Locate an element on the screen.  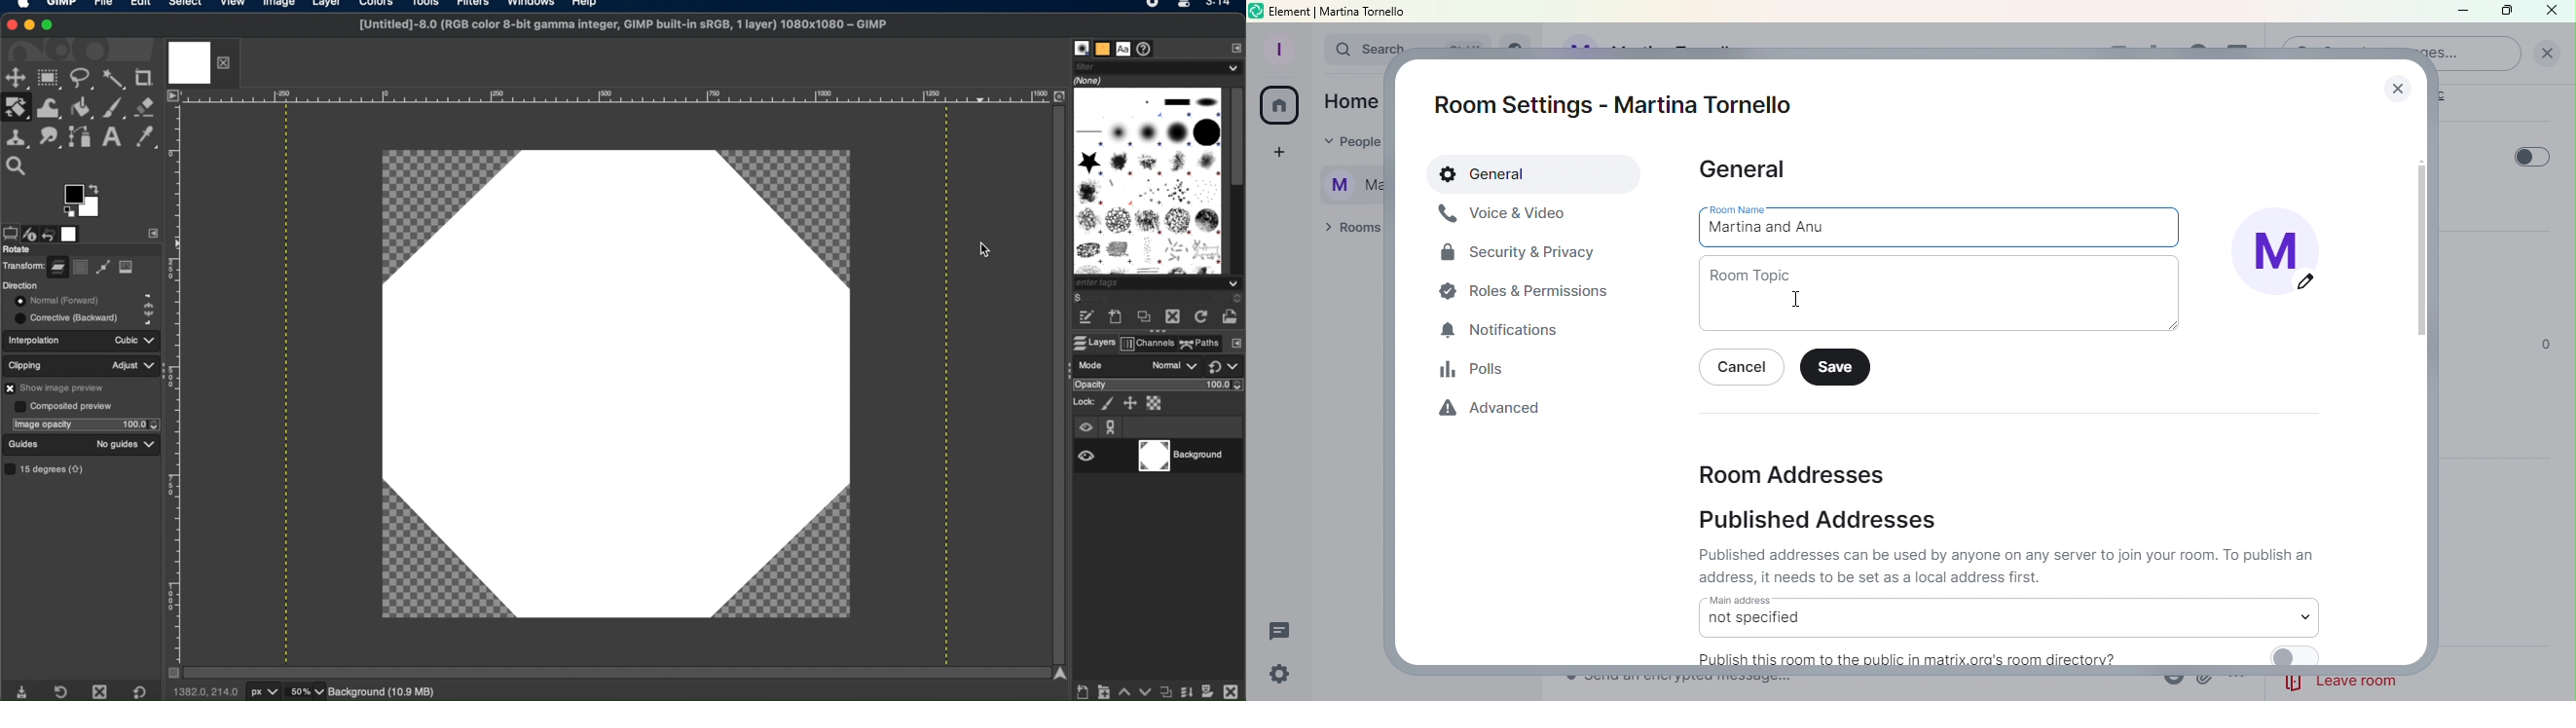
15 degrees is located at coordinates (47, 469).